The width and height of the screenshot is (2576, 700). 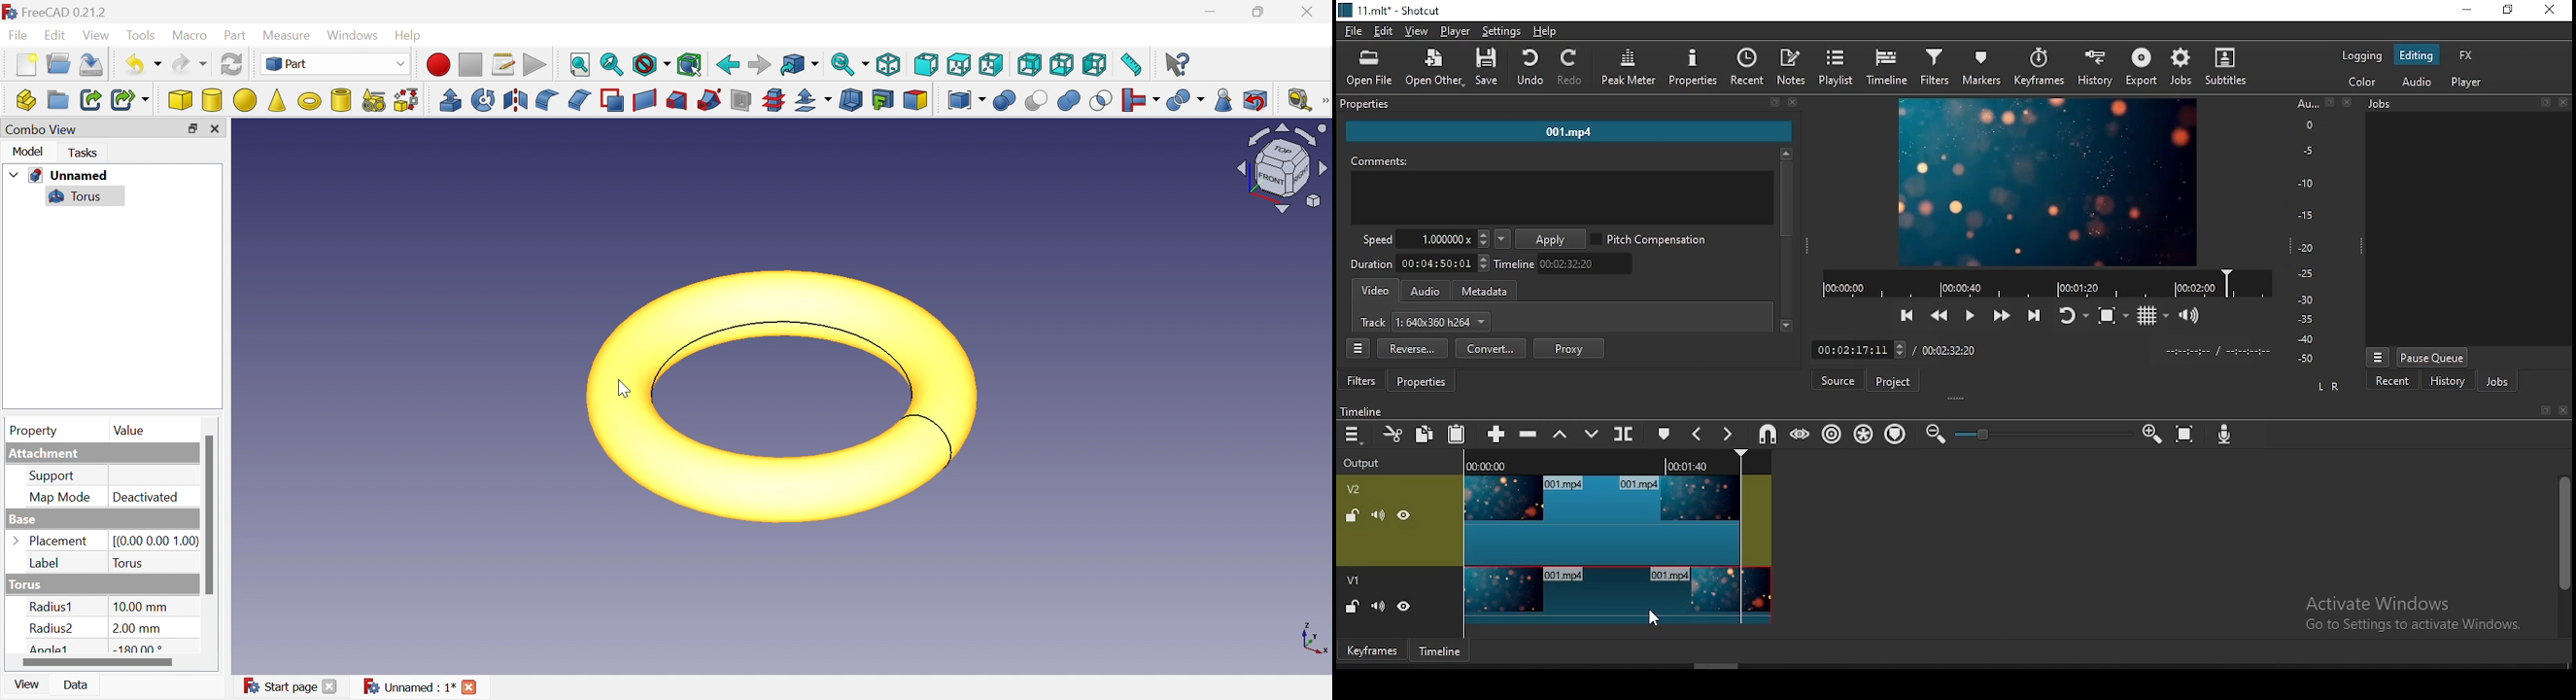 What do you see at coordinates (56, 476) in the screenshot?
I see `Support` at bounding box center [56, 476].